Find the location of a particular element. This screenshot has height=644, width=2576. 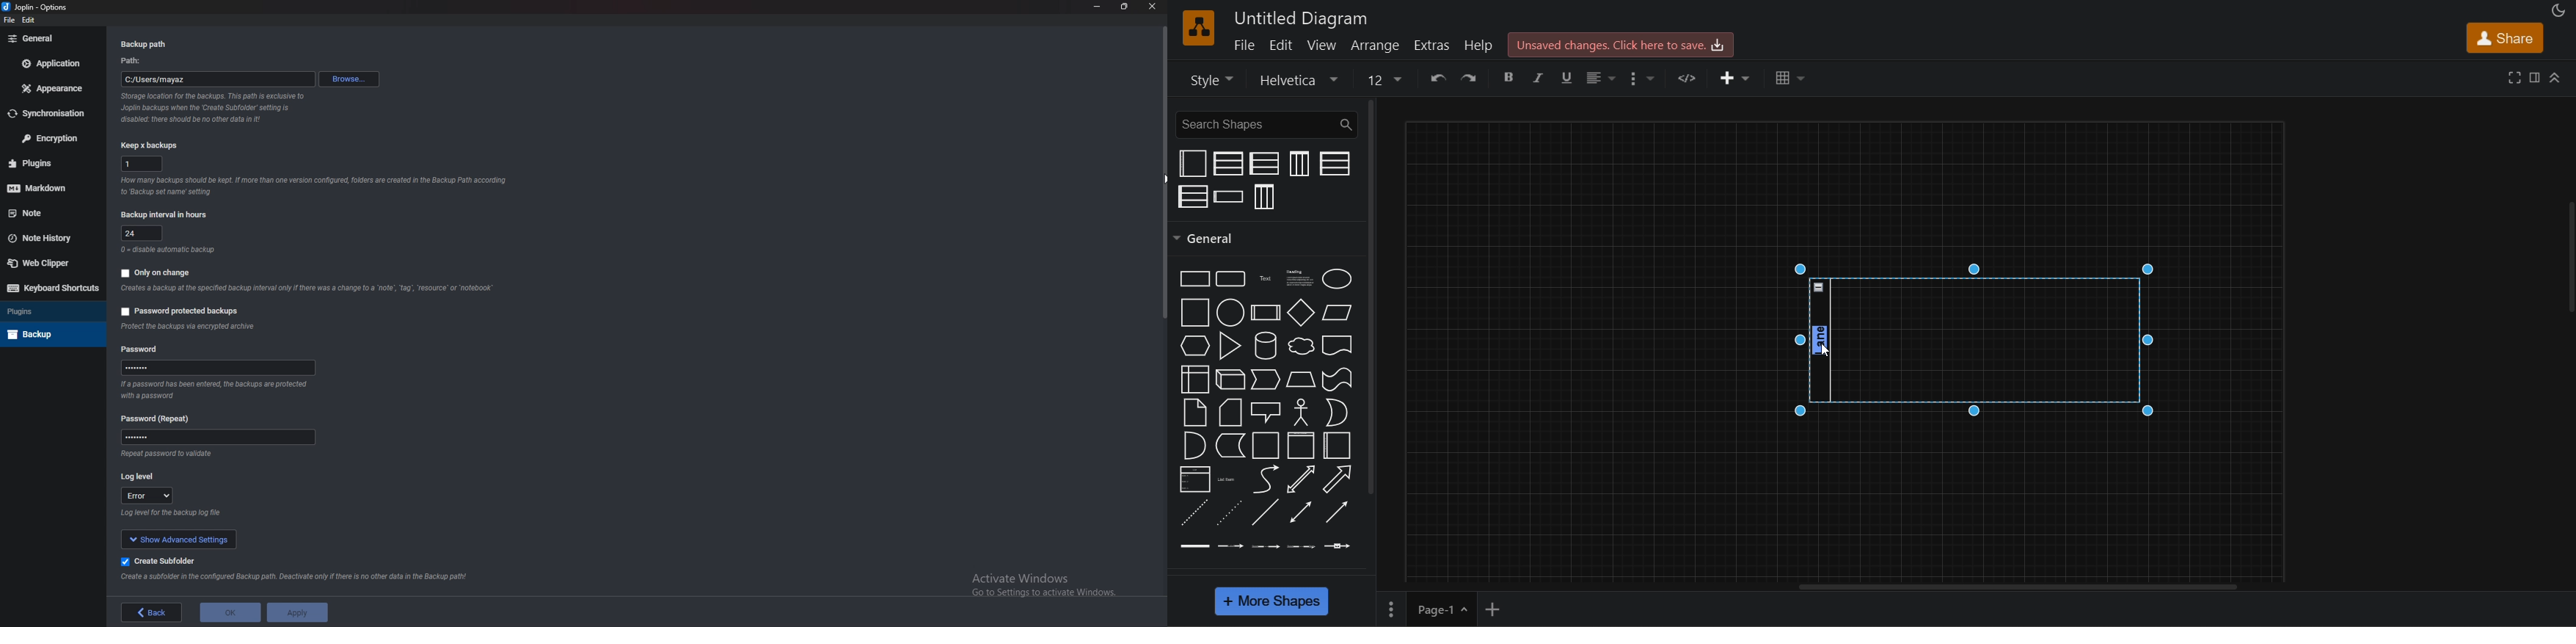

vertical pool 2 is located at coordinates (1228, 164).